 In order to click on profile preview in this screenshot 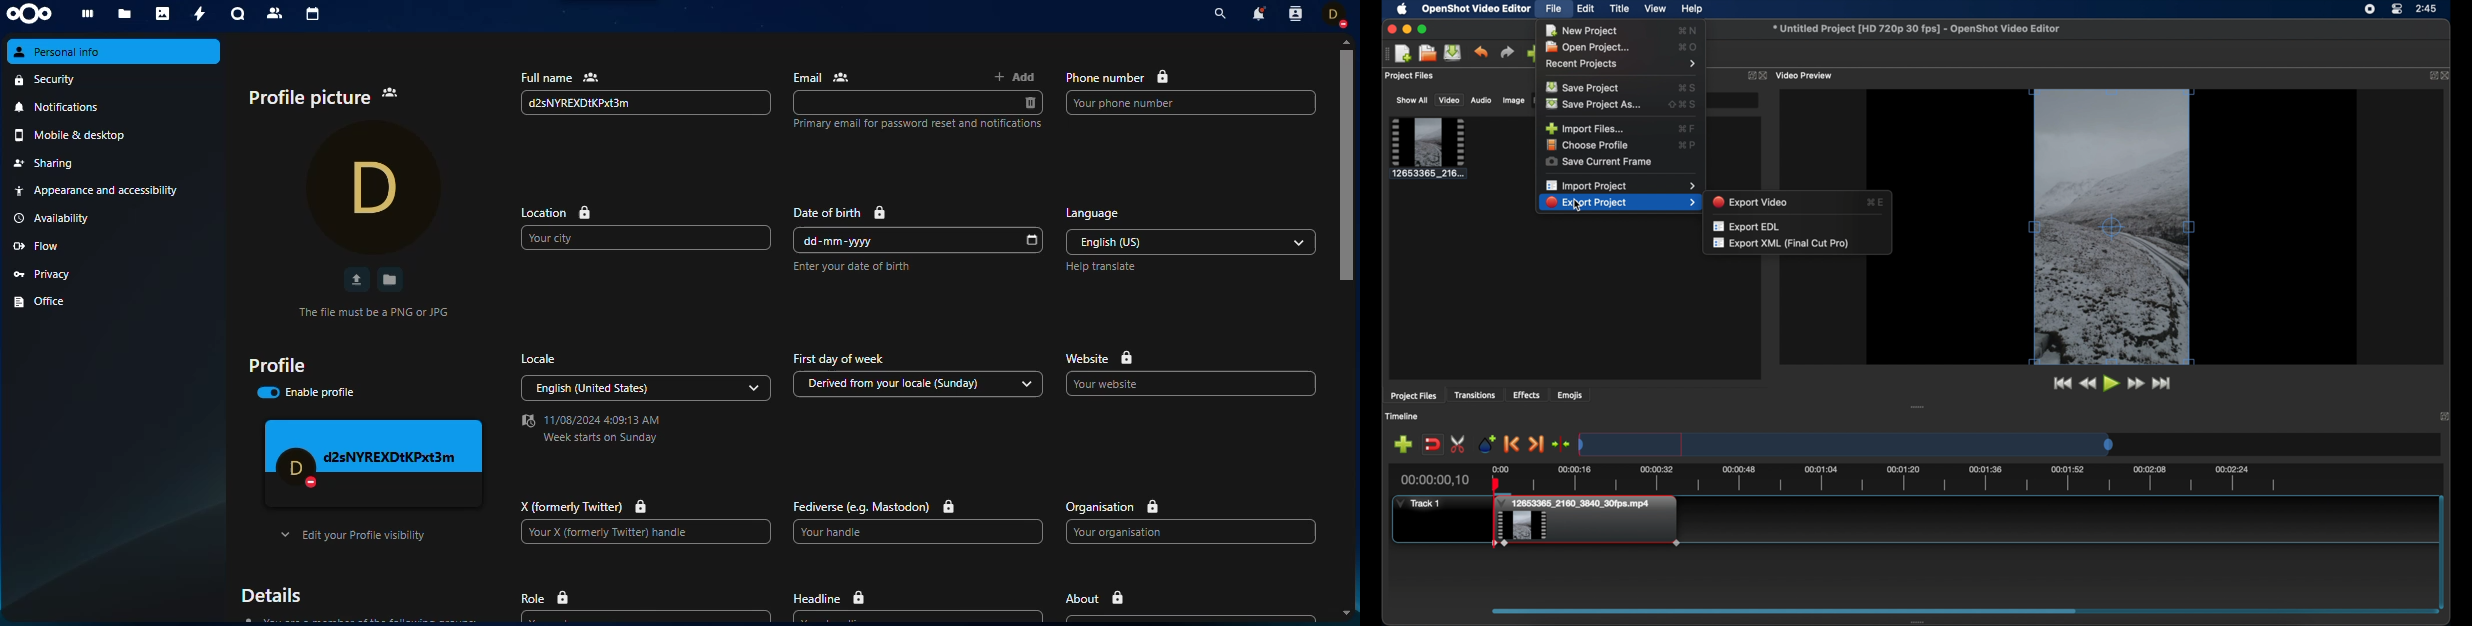, I will do `click(377, 464)`.